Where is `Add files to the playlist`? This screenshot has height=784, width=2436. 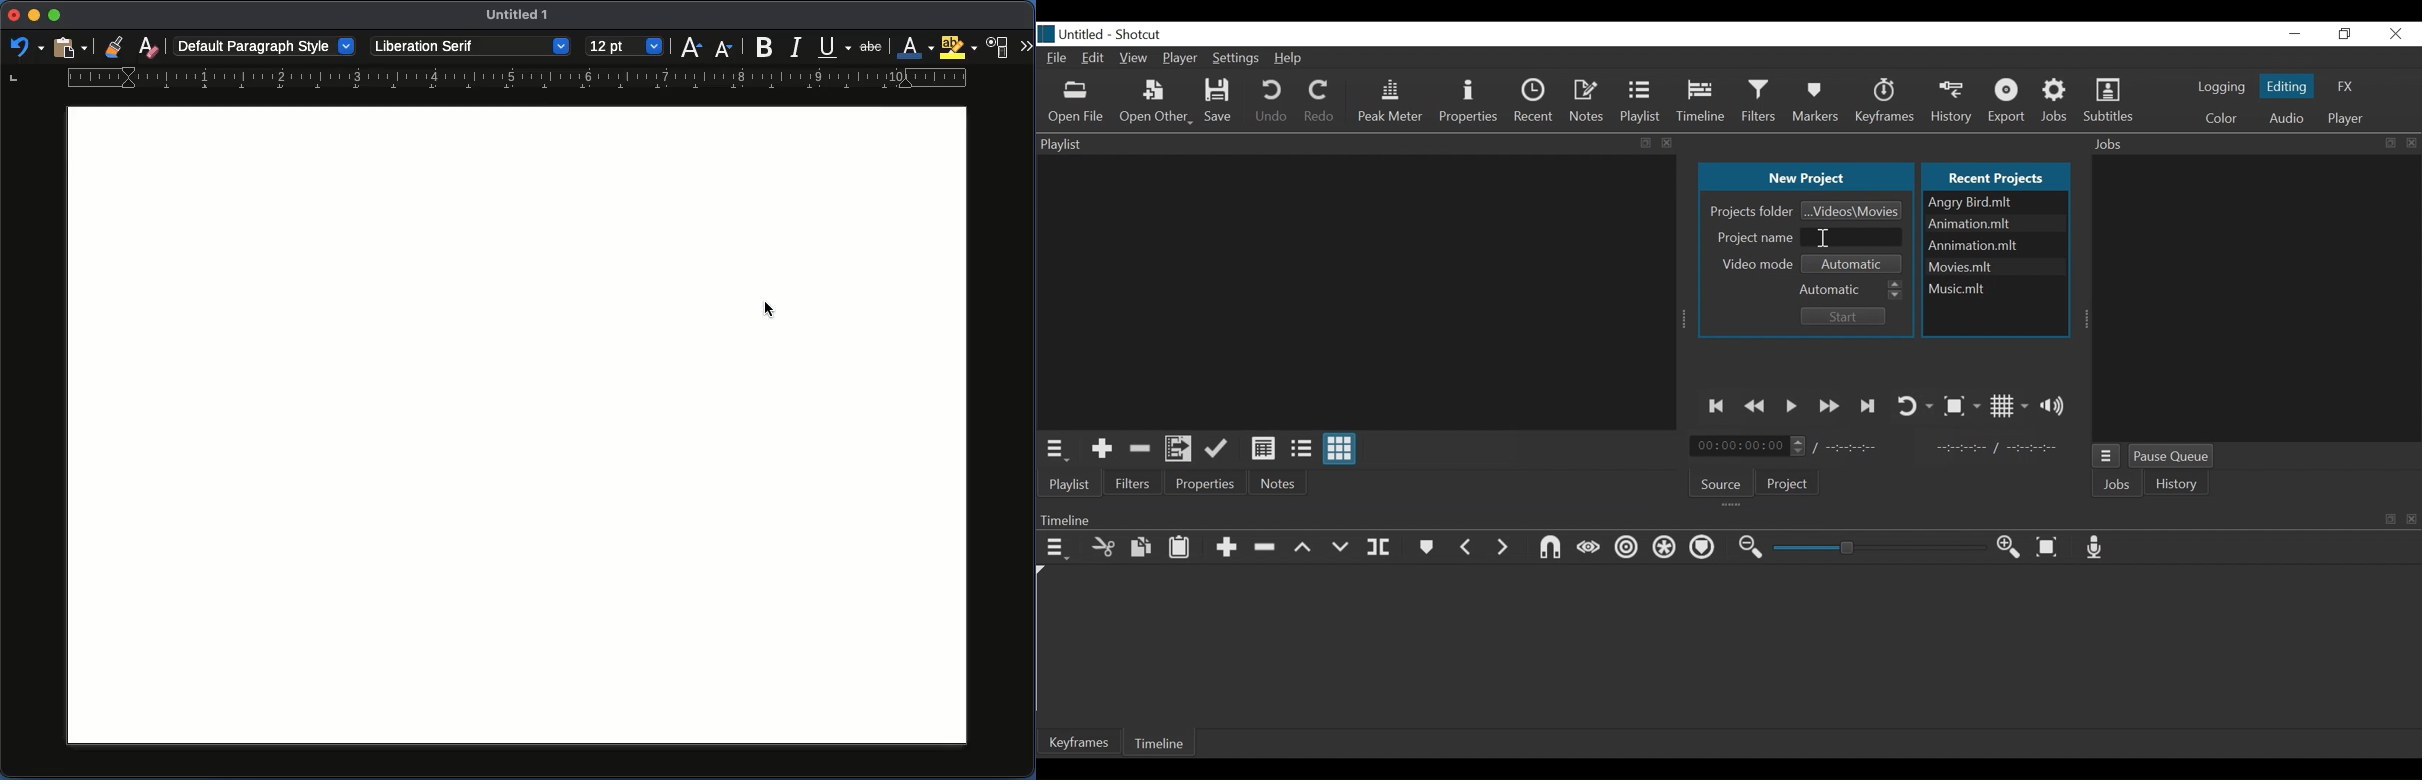
Add files to the playlist is located at coordinates (1181, 450).